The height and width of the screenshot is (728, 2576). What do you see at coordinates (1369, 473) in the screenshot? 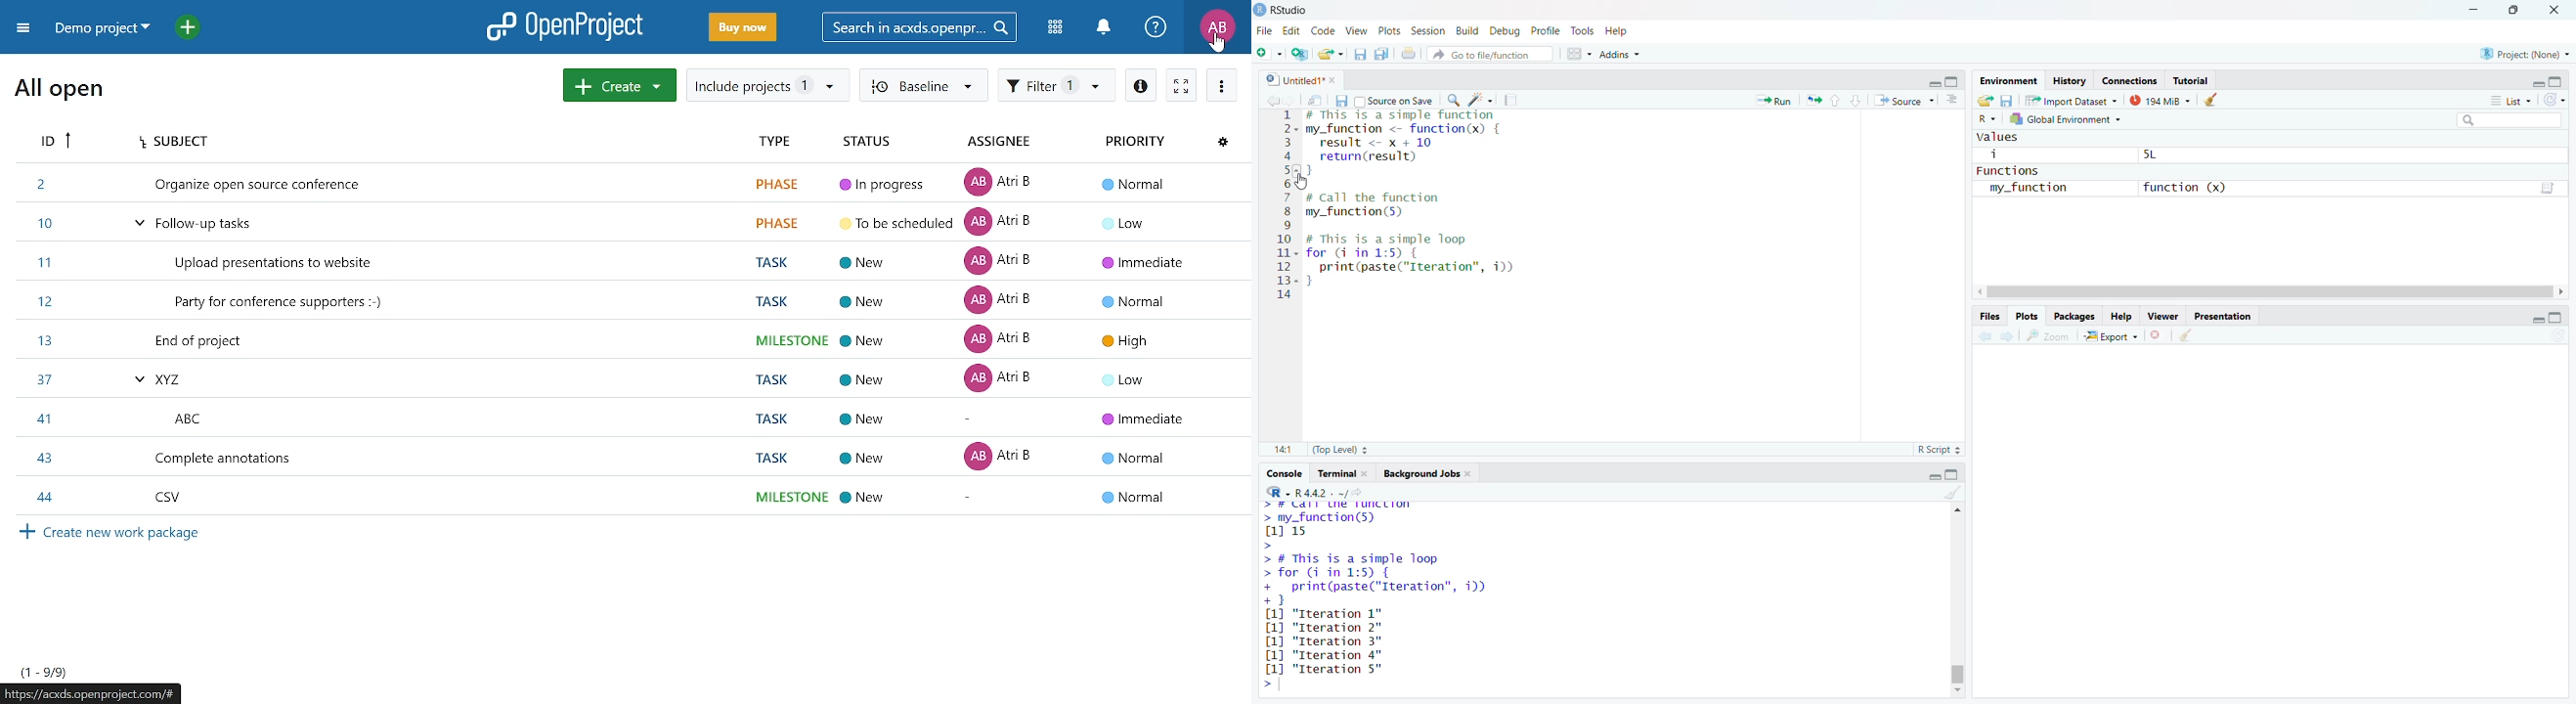
I see `close ` at bounding box center [1369, 473].